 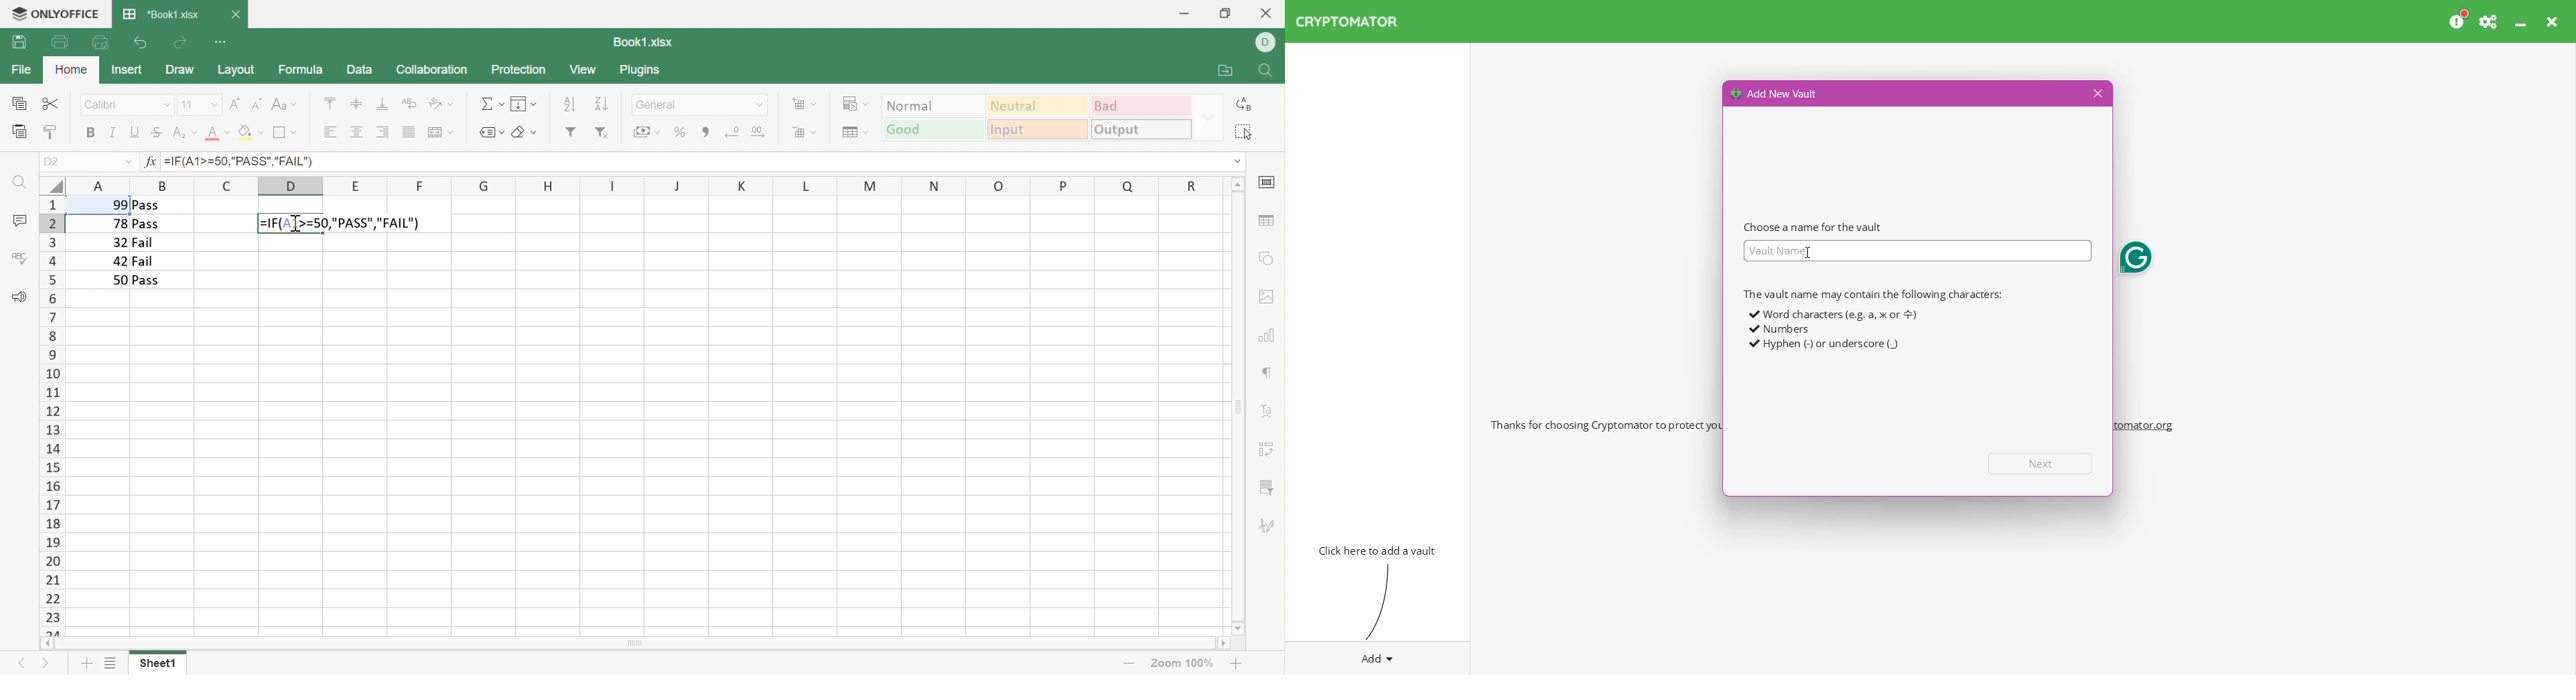 What do you see at coordinates (147, 281) in the screenshot?
I see `Pass` at bounding box center [147, 281].